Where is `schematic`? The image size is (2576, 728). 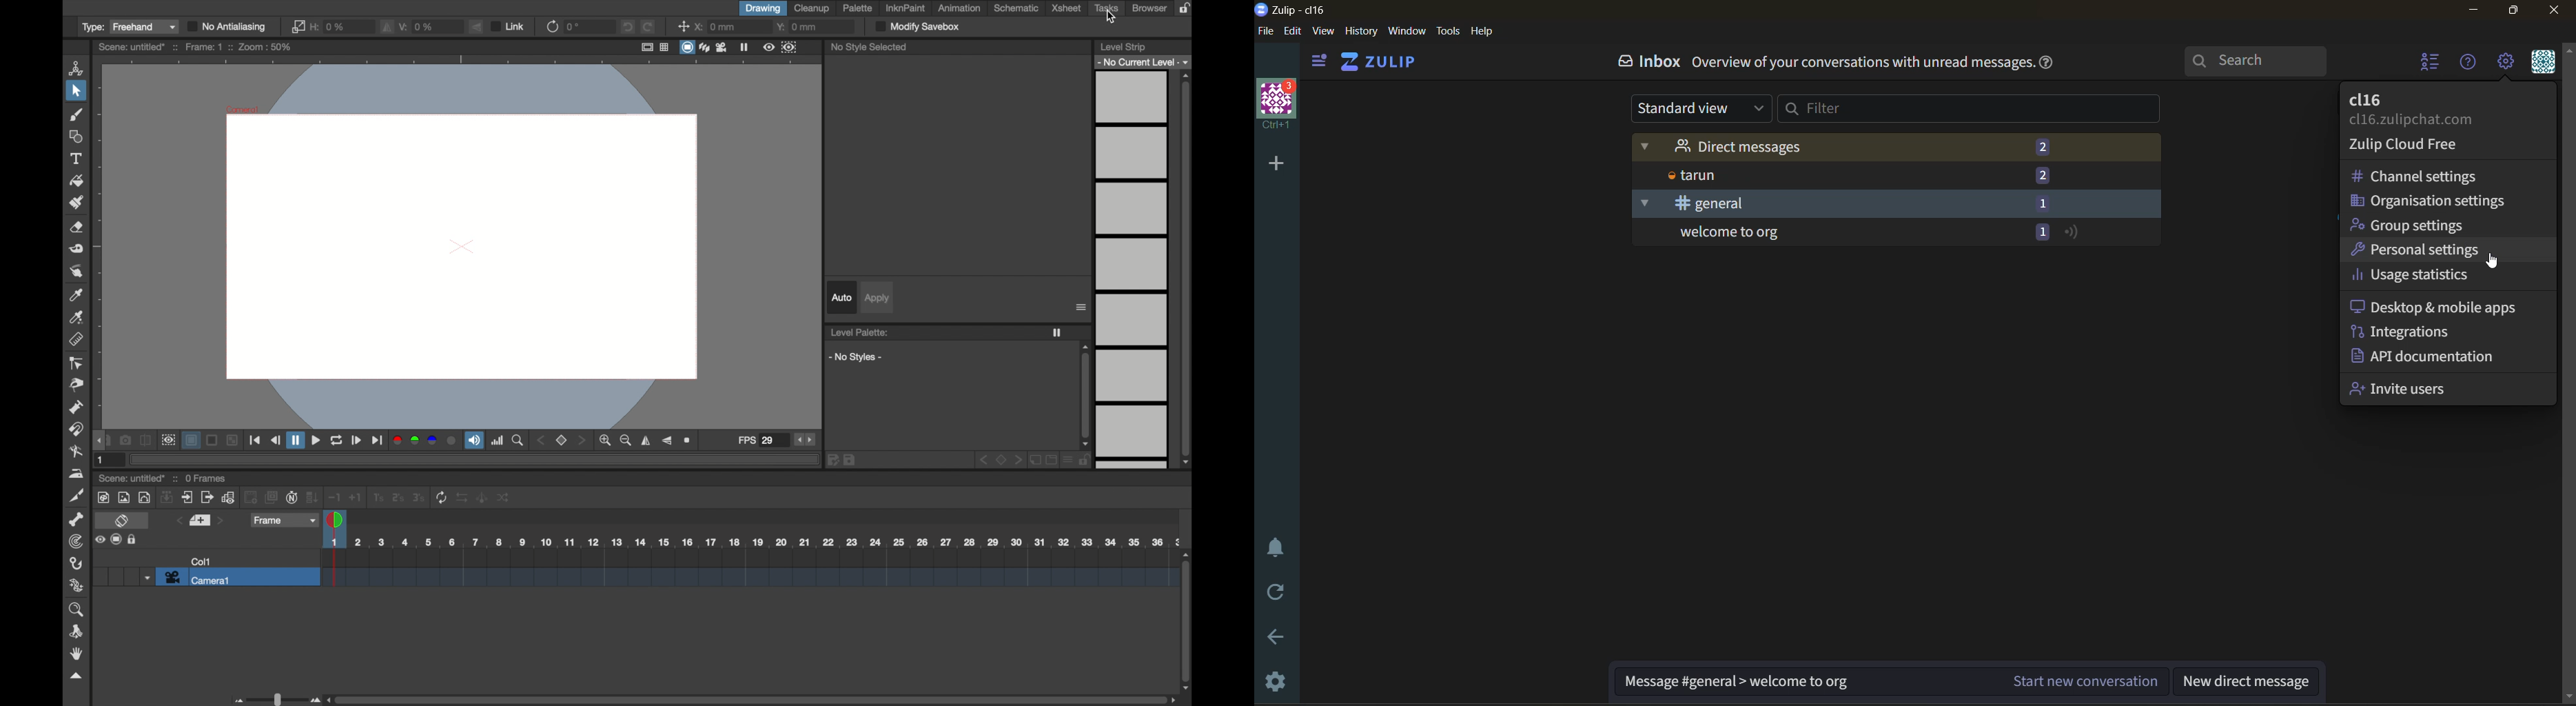
schematic is located at coordinates (1017, 8).